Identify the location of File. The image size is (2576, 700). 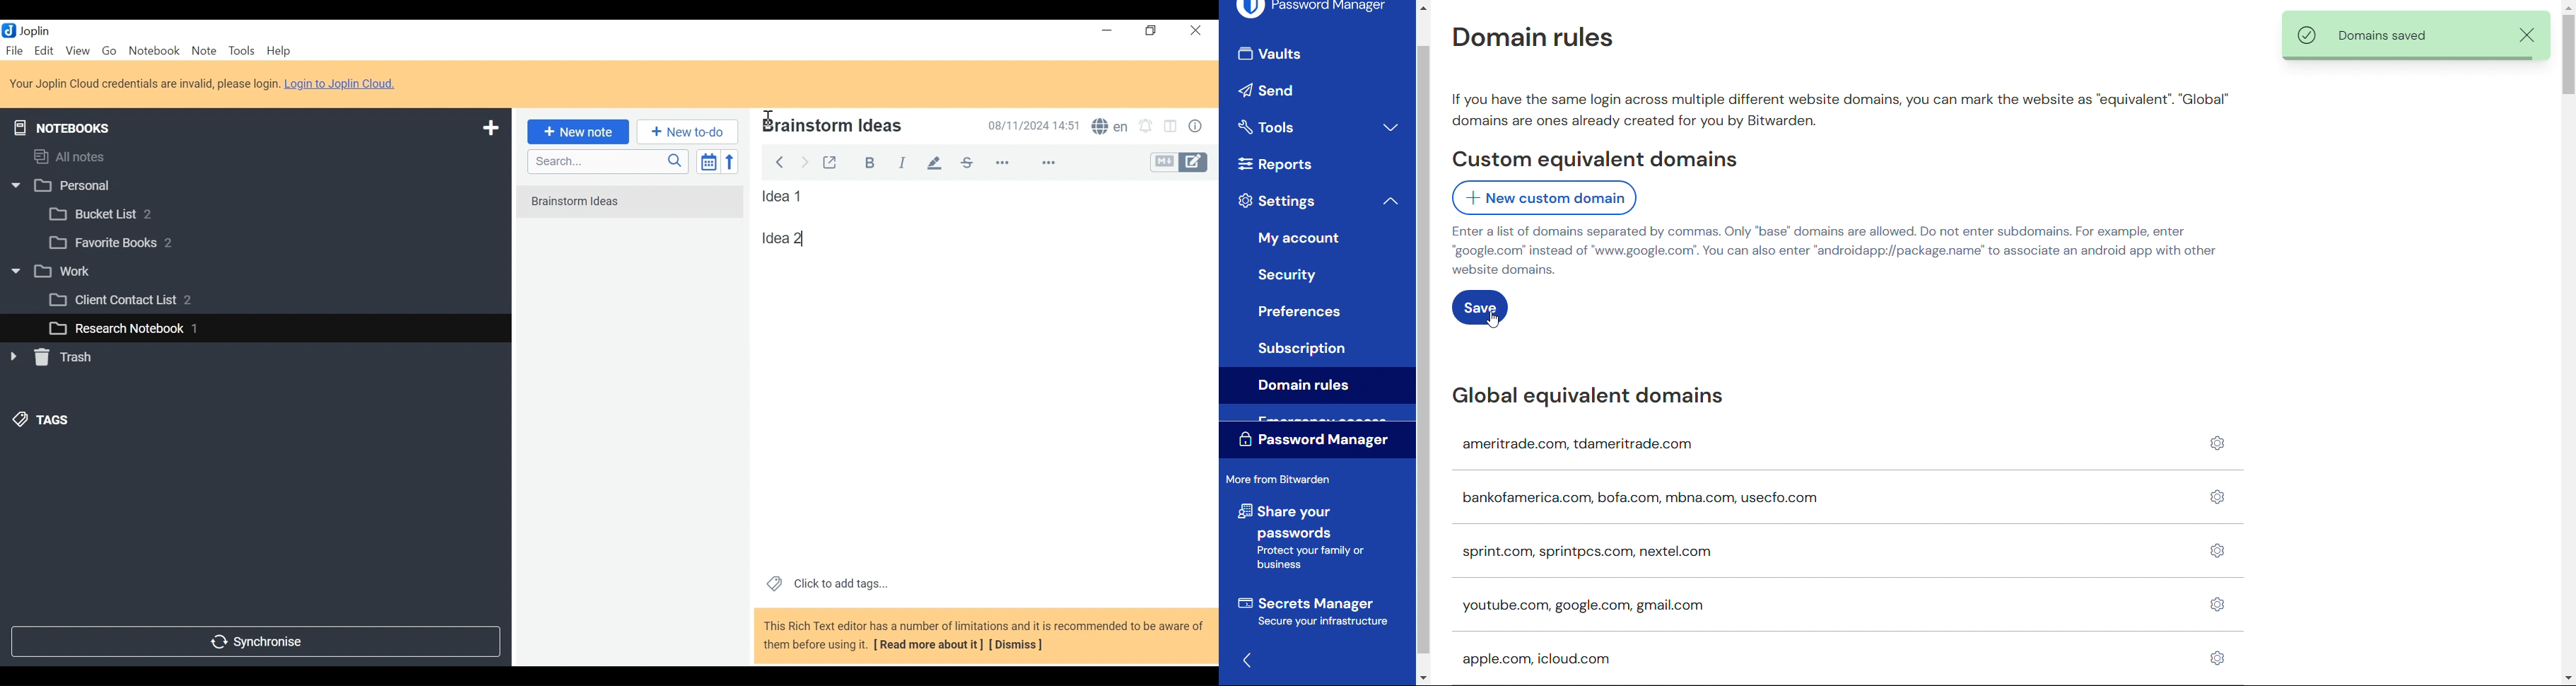
(16, 50).